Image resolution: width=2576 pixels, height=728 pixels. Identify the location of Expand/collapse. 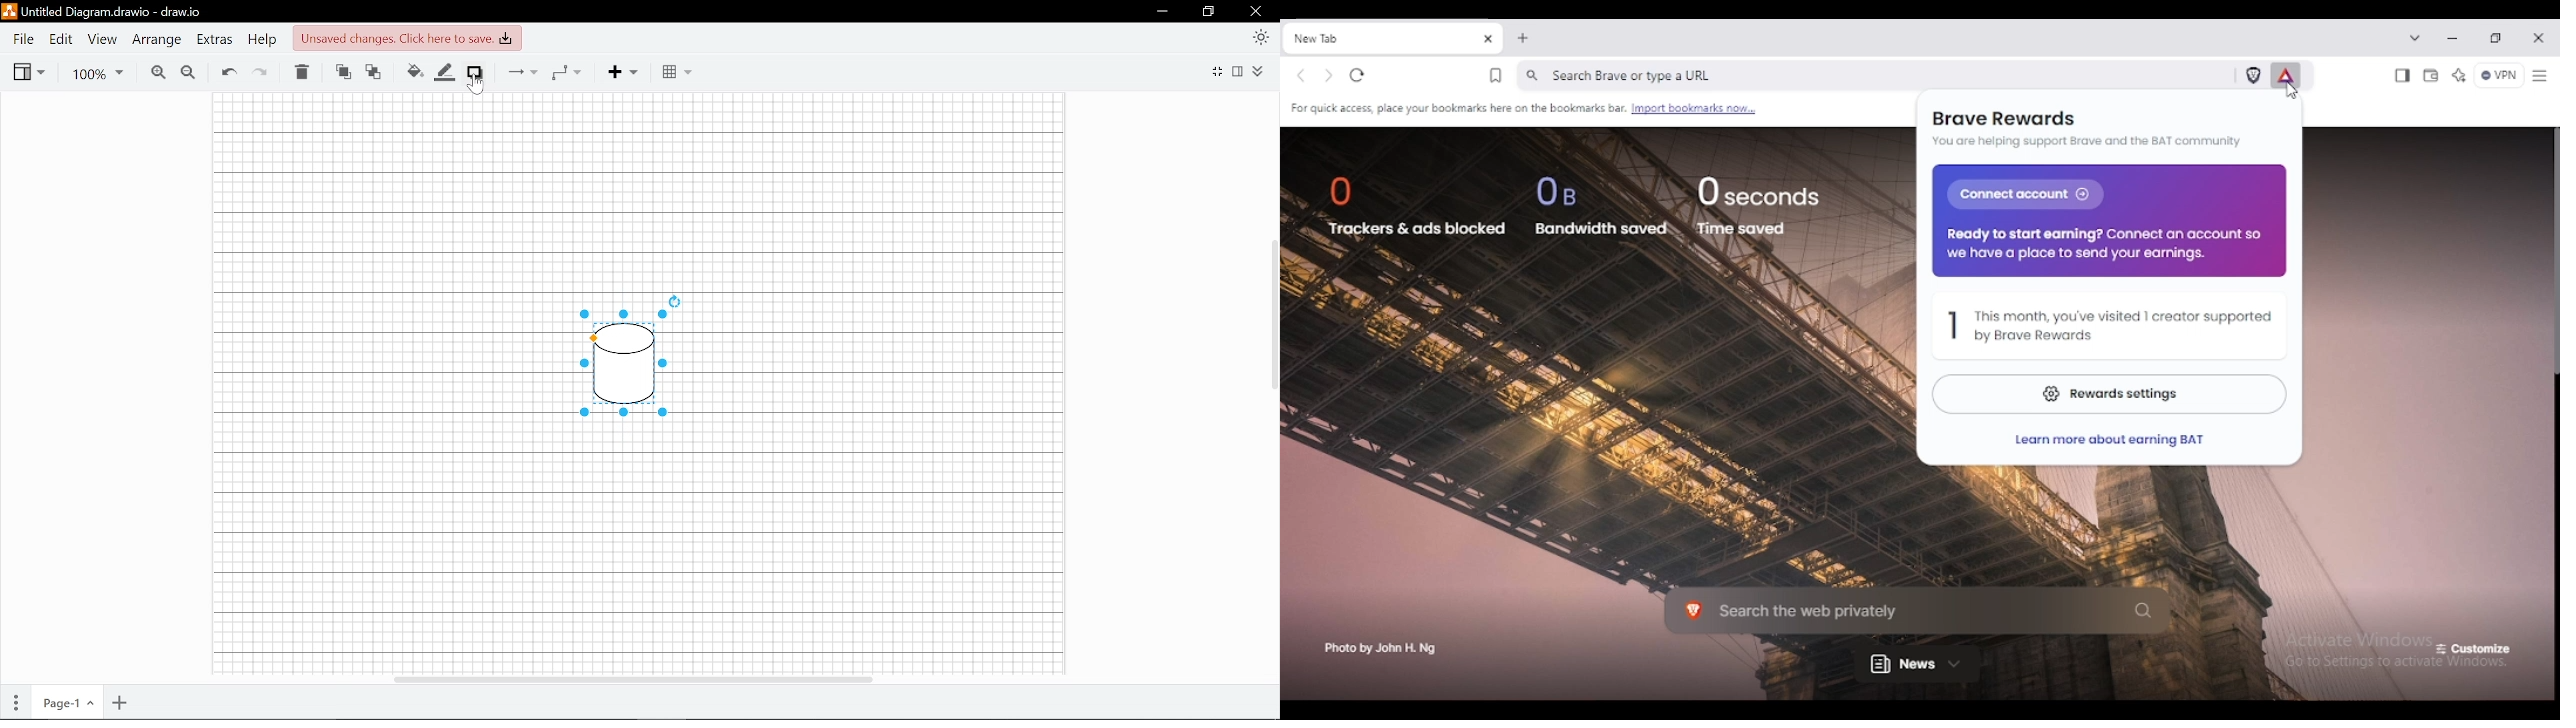
(1258, 72).